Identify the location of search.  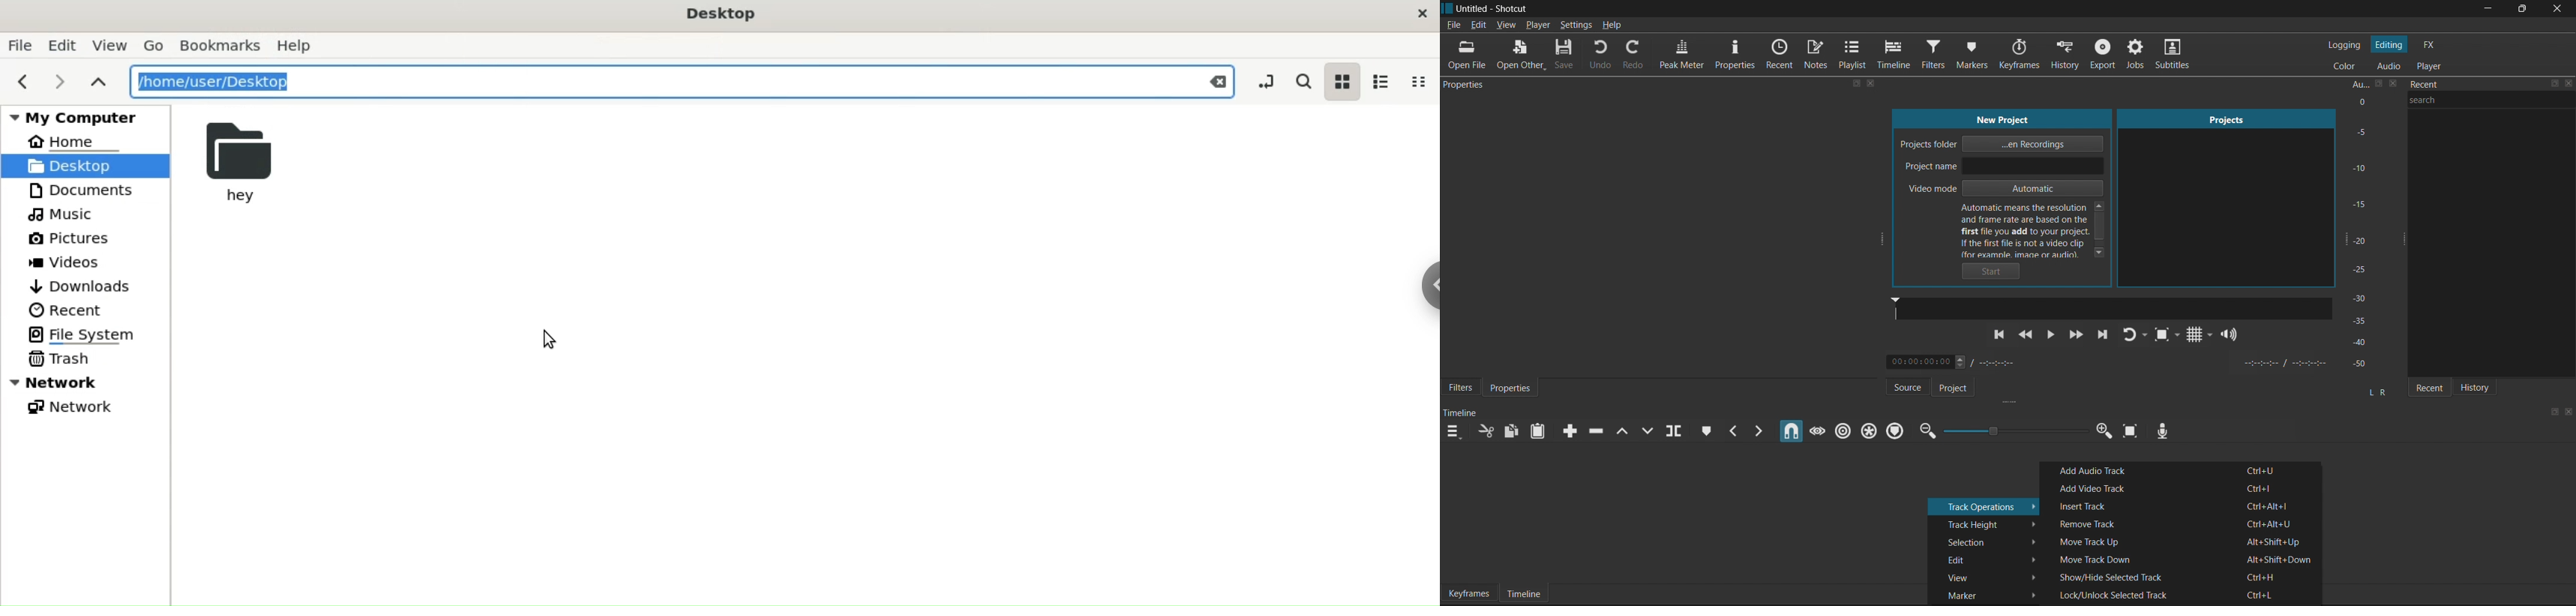
(2494, 107).